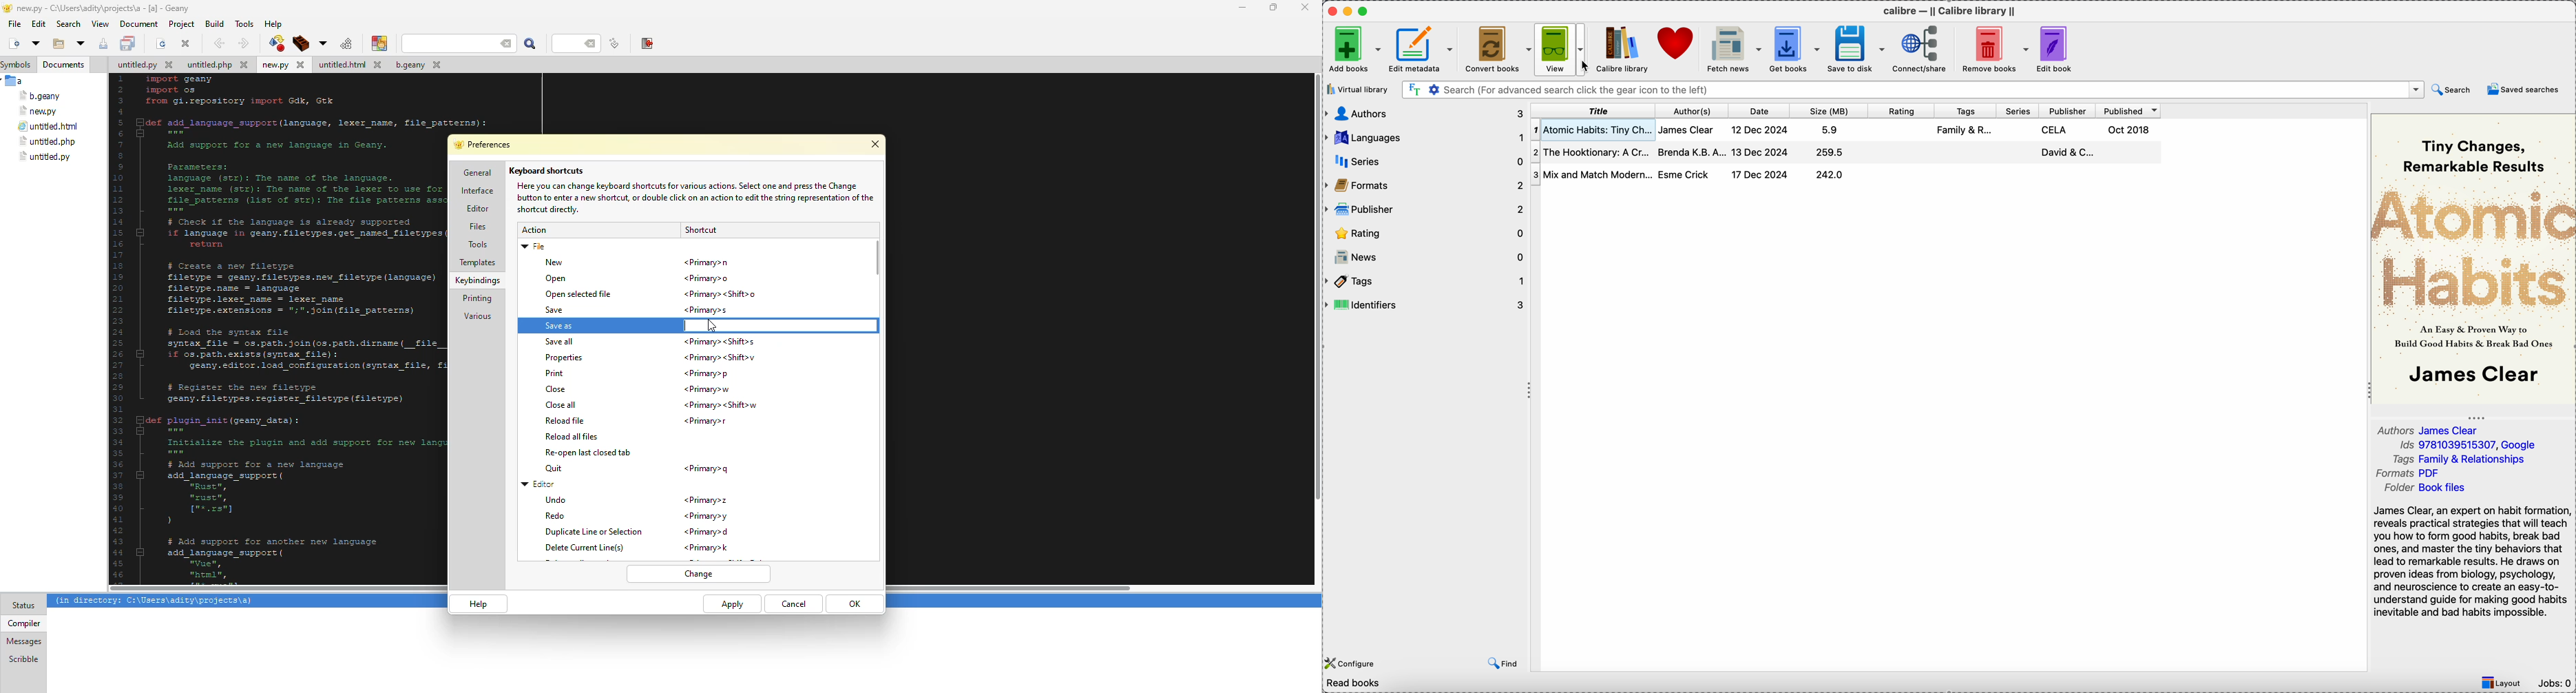  What do you see at coordinates (2055, 130) in the screenshot?
I see `CELA` at bounding box center [2055, 130].